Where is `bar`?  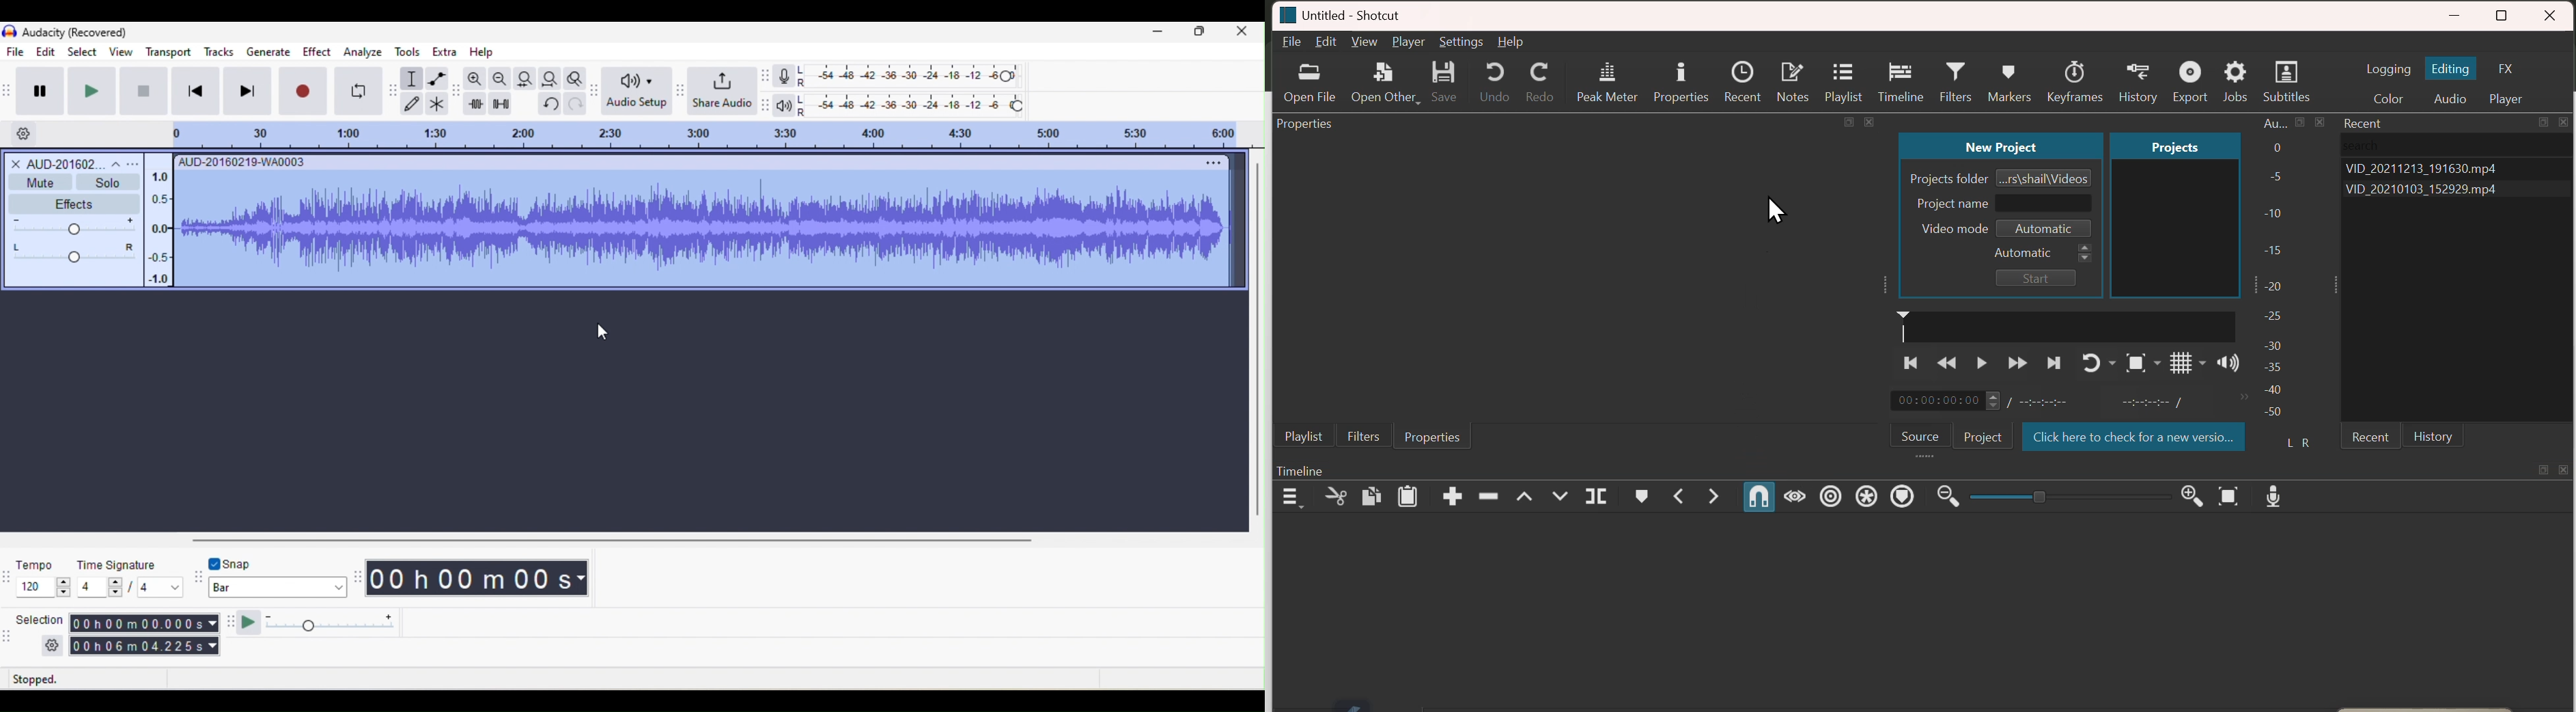
bar is located at coordinates (277, 588).